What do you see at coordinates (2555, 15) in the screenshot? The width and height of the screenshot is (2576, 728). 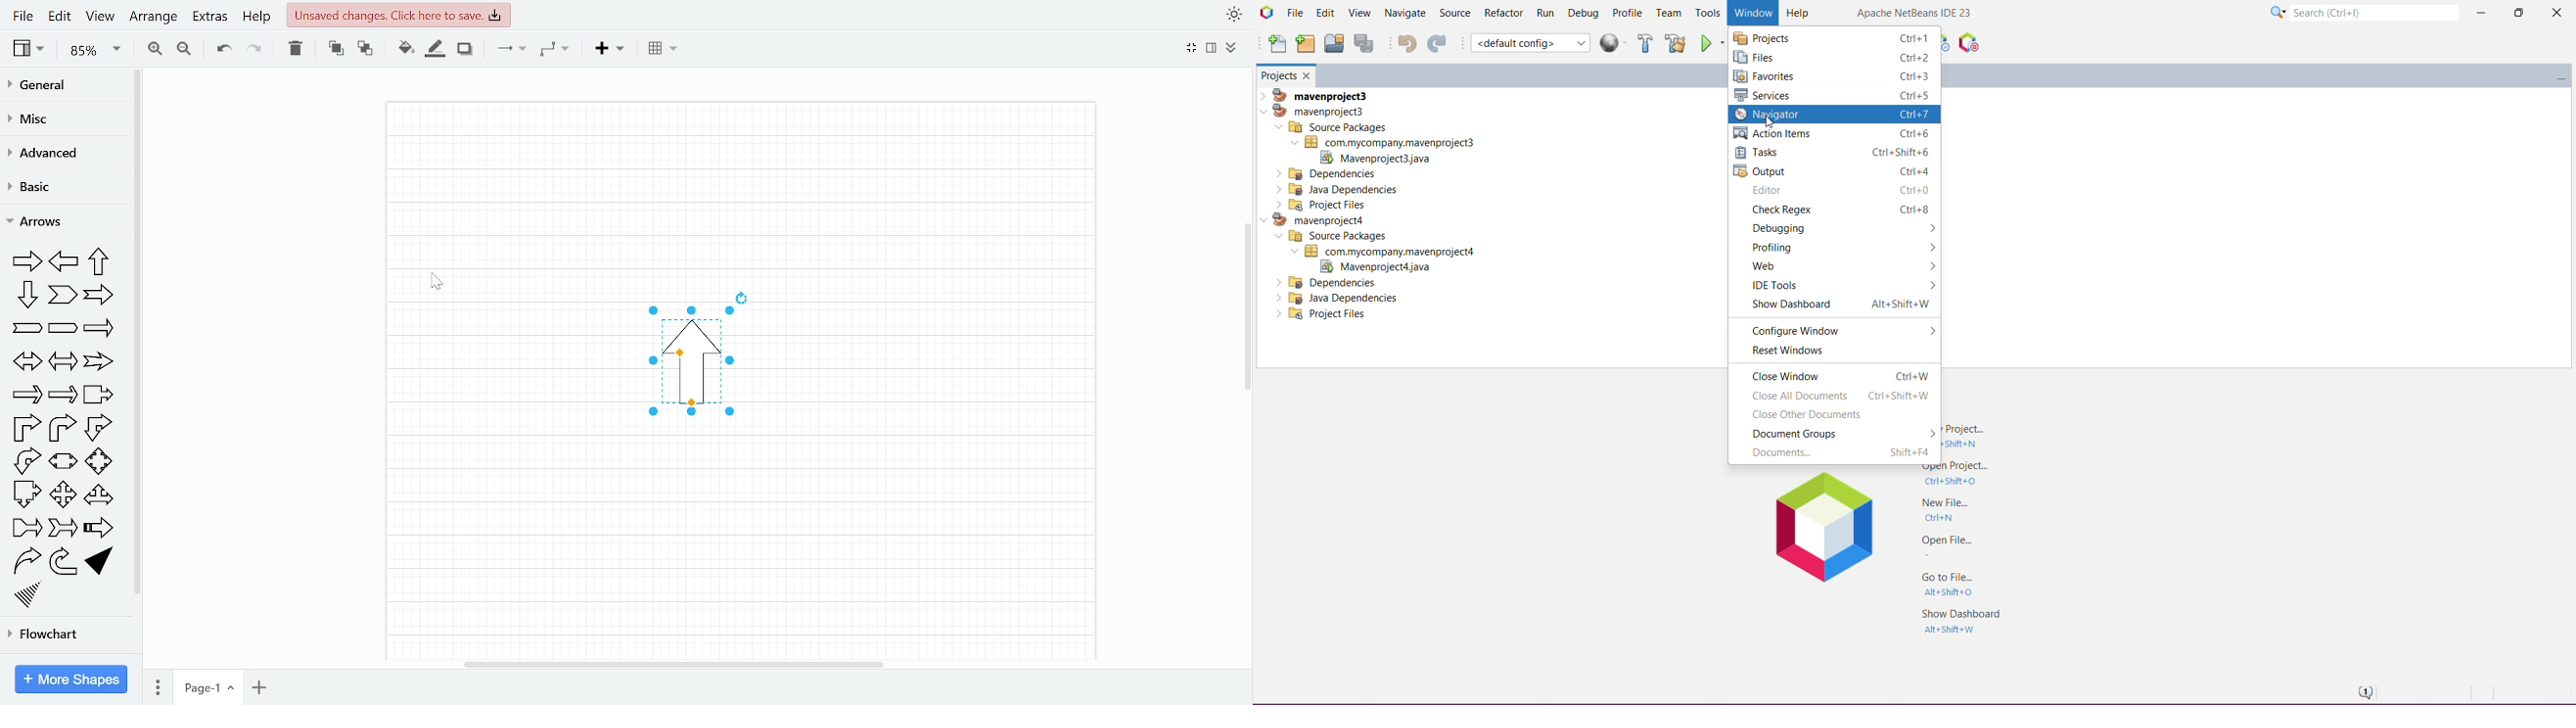 I see `Close` at bounding box center [2555, 15].